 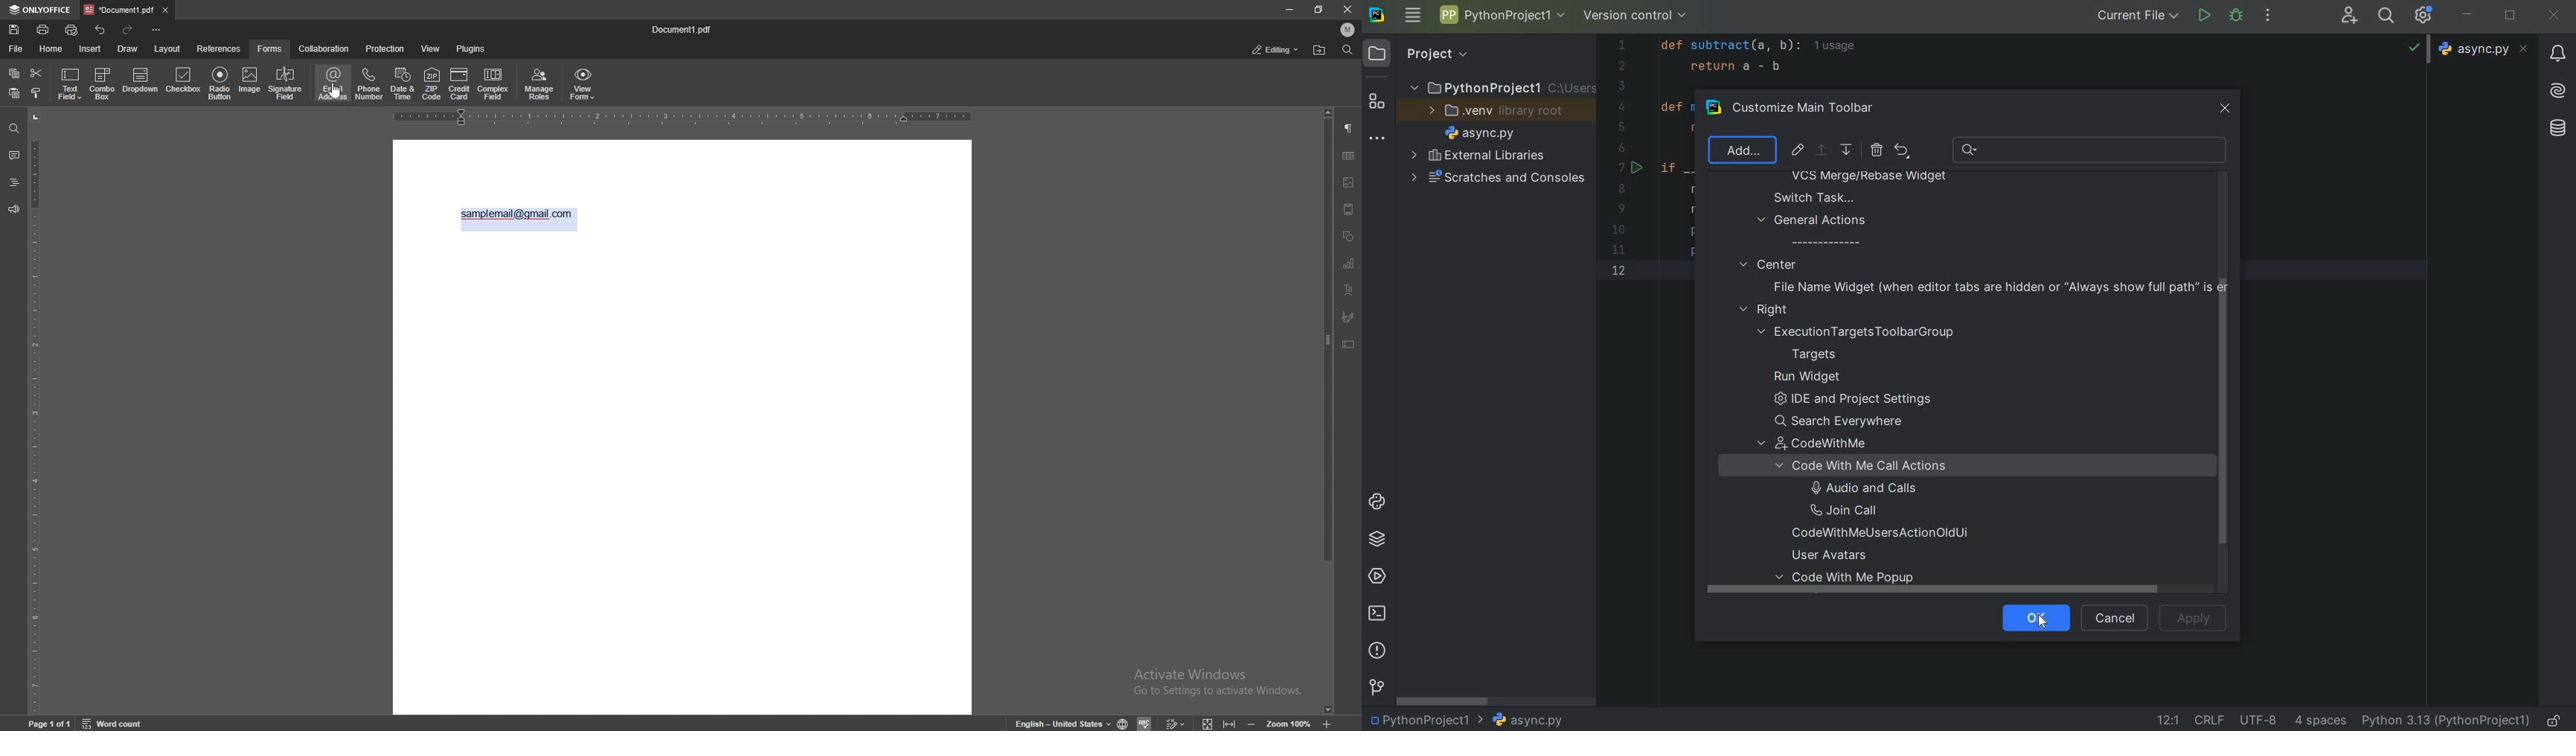 What do you see at coordinates (140, 82) in the screenshot?
I see `dropdown` at bounding box center [140, 82].